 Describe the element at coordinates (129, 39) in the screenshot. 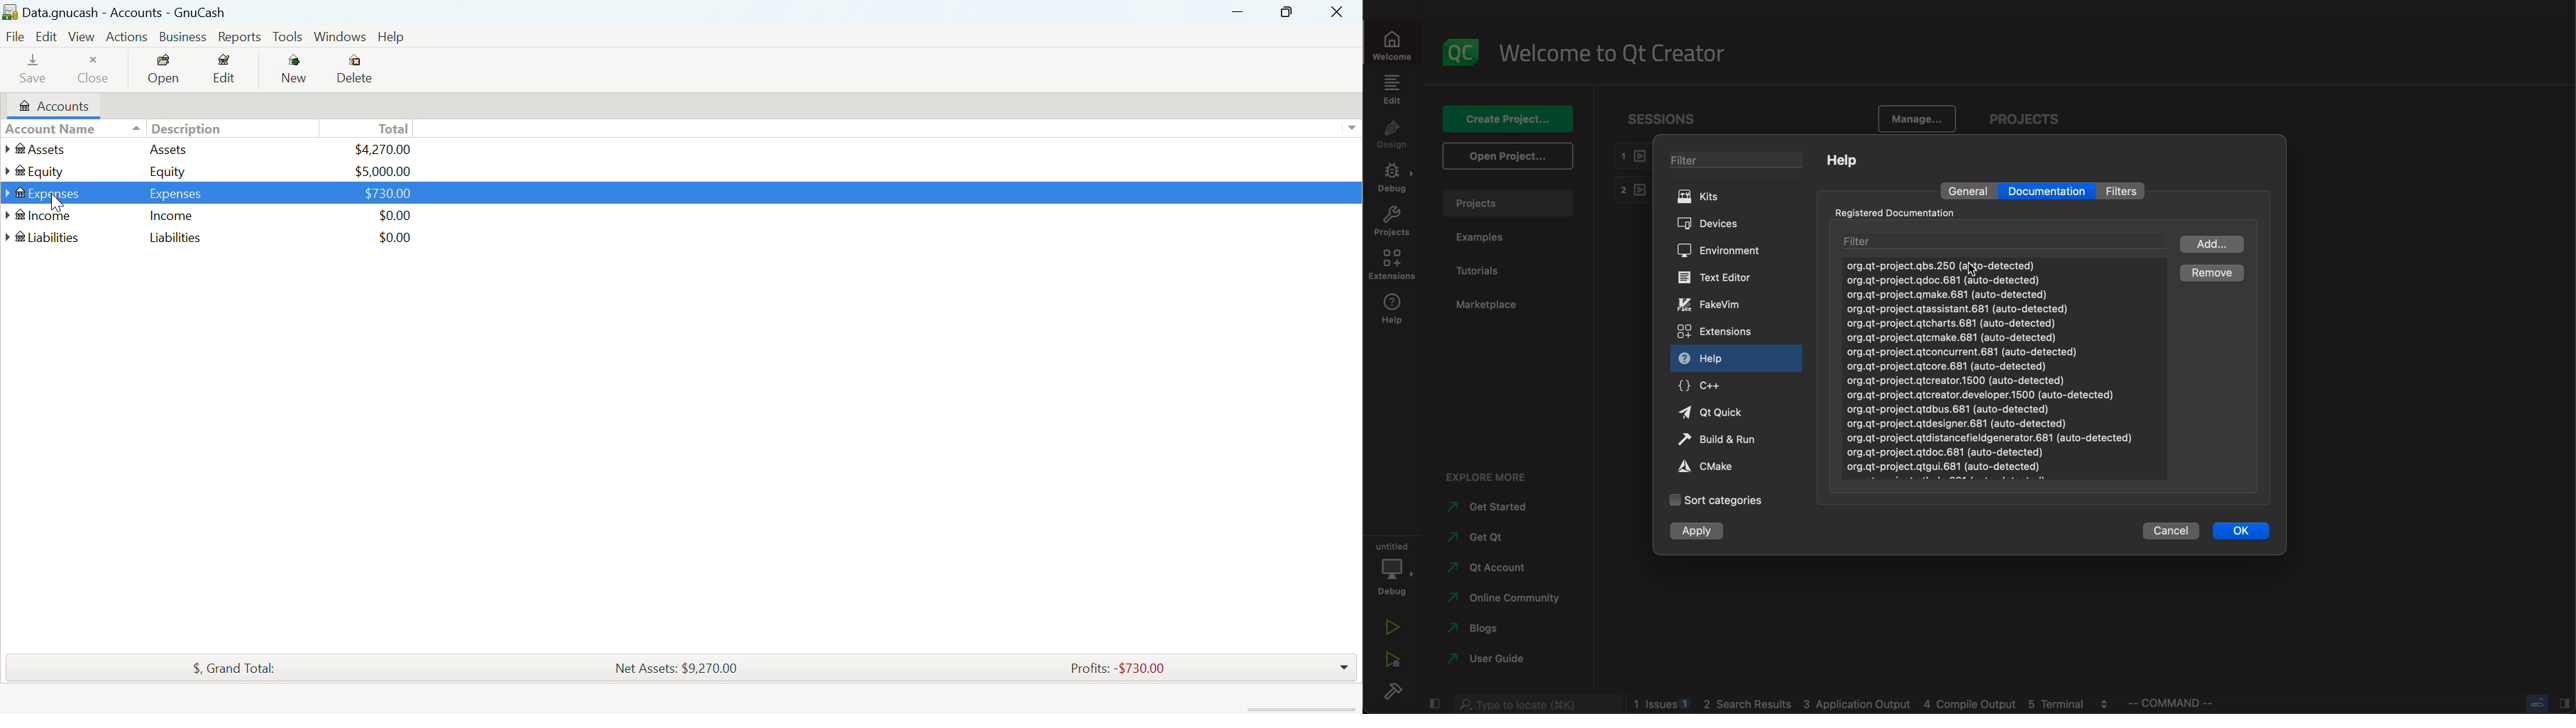

I see `Actions` at that location.